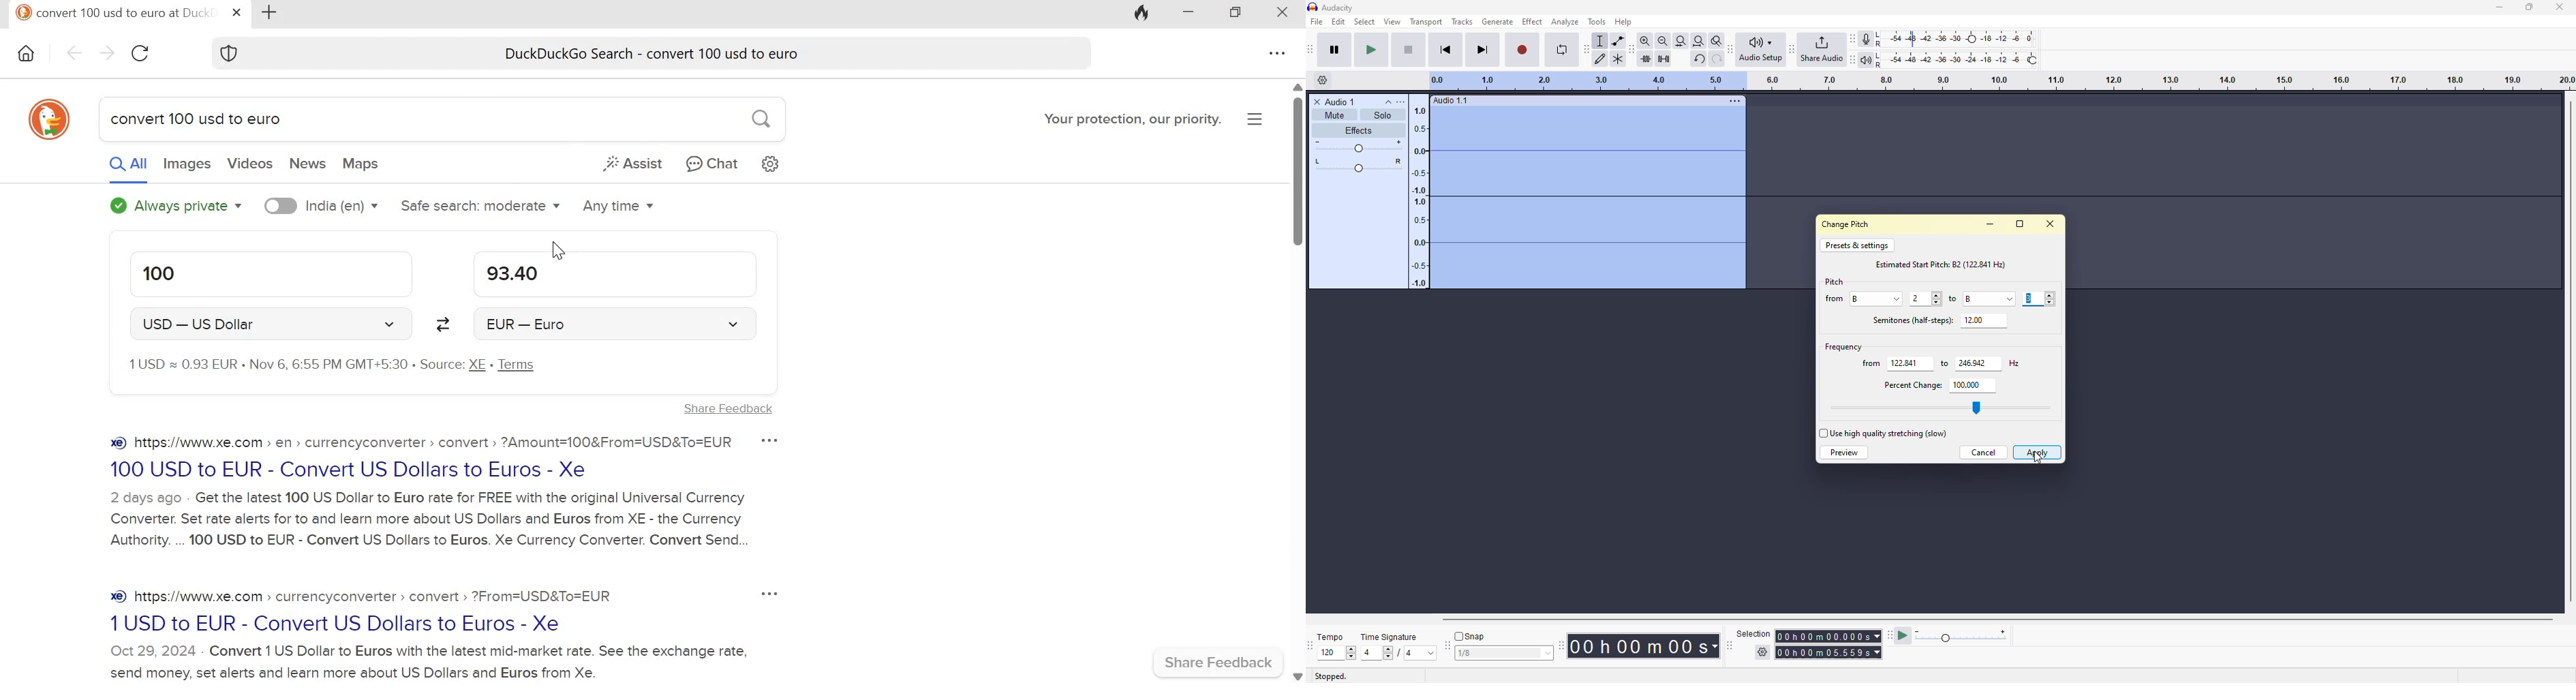 Image resolution: width=2576 pixels, height=700 pixels. What do you see at coordinates (1844, 453) in the screenshot?
I see `preview` at bounding box center [1844, 453].